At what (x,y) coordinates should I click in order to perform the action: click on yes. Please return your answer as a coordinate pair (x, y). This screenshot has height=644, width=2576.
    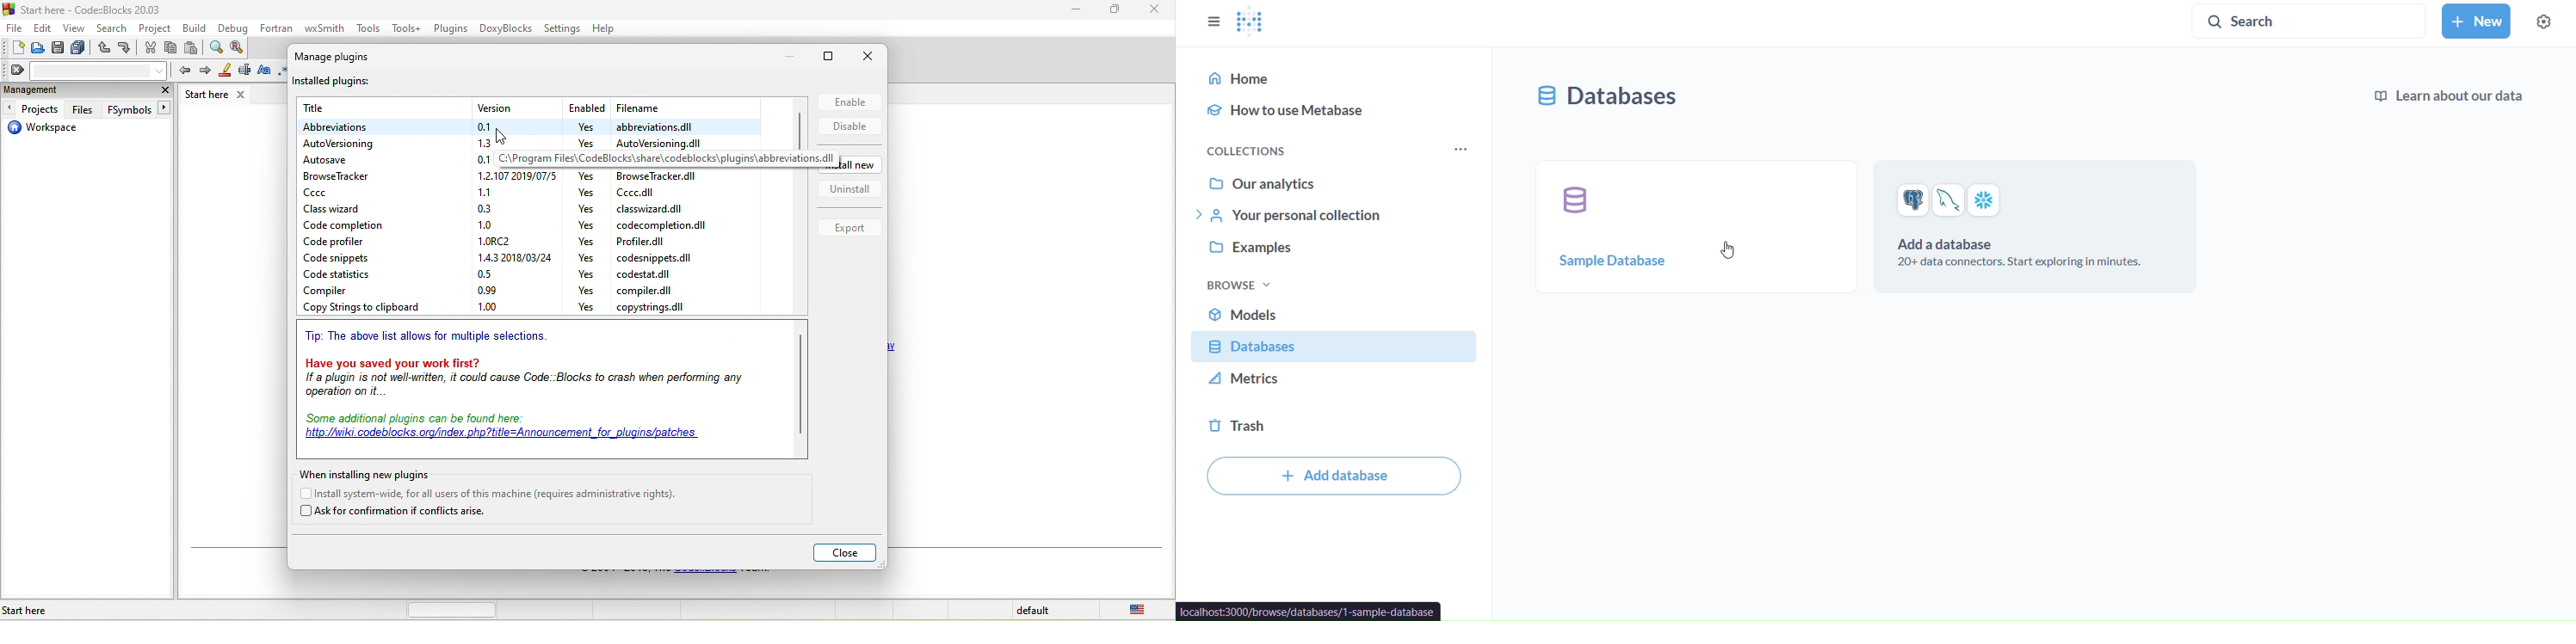
    Looking at the image, I should click on (585, 290).